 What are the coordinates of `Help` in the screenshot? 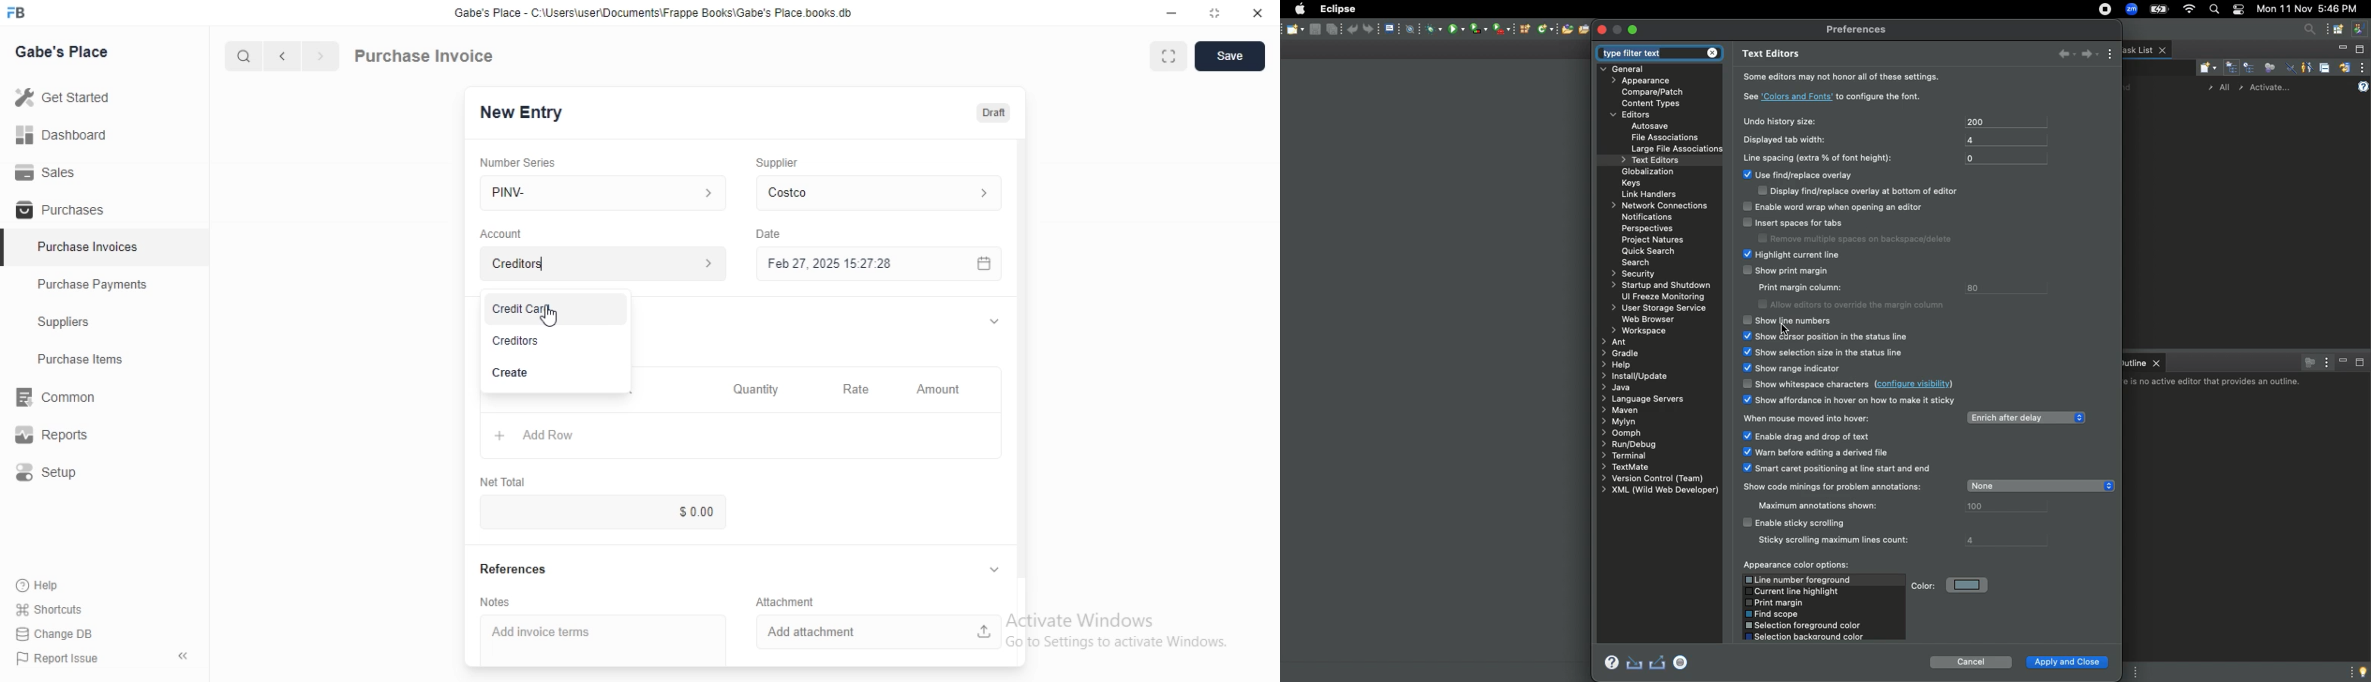 It's located at (1618, 364).